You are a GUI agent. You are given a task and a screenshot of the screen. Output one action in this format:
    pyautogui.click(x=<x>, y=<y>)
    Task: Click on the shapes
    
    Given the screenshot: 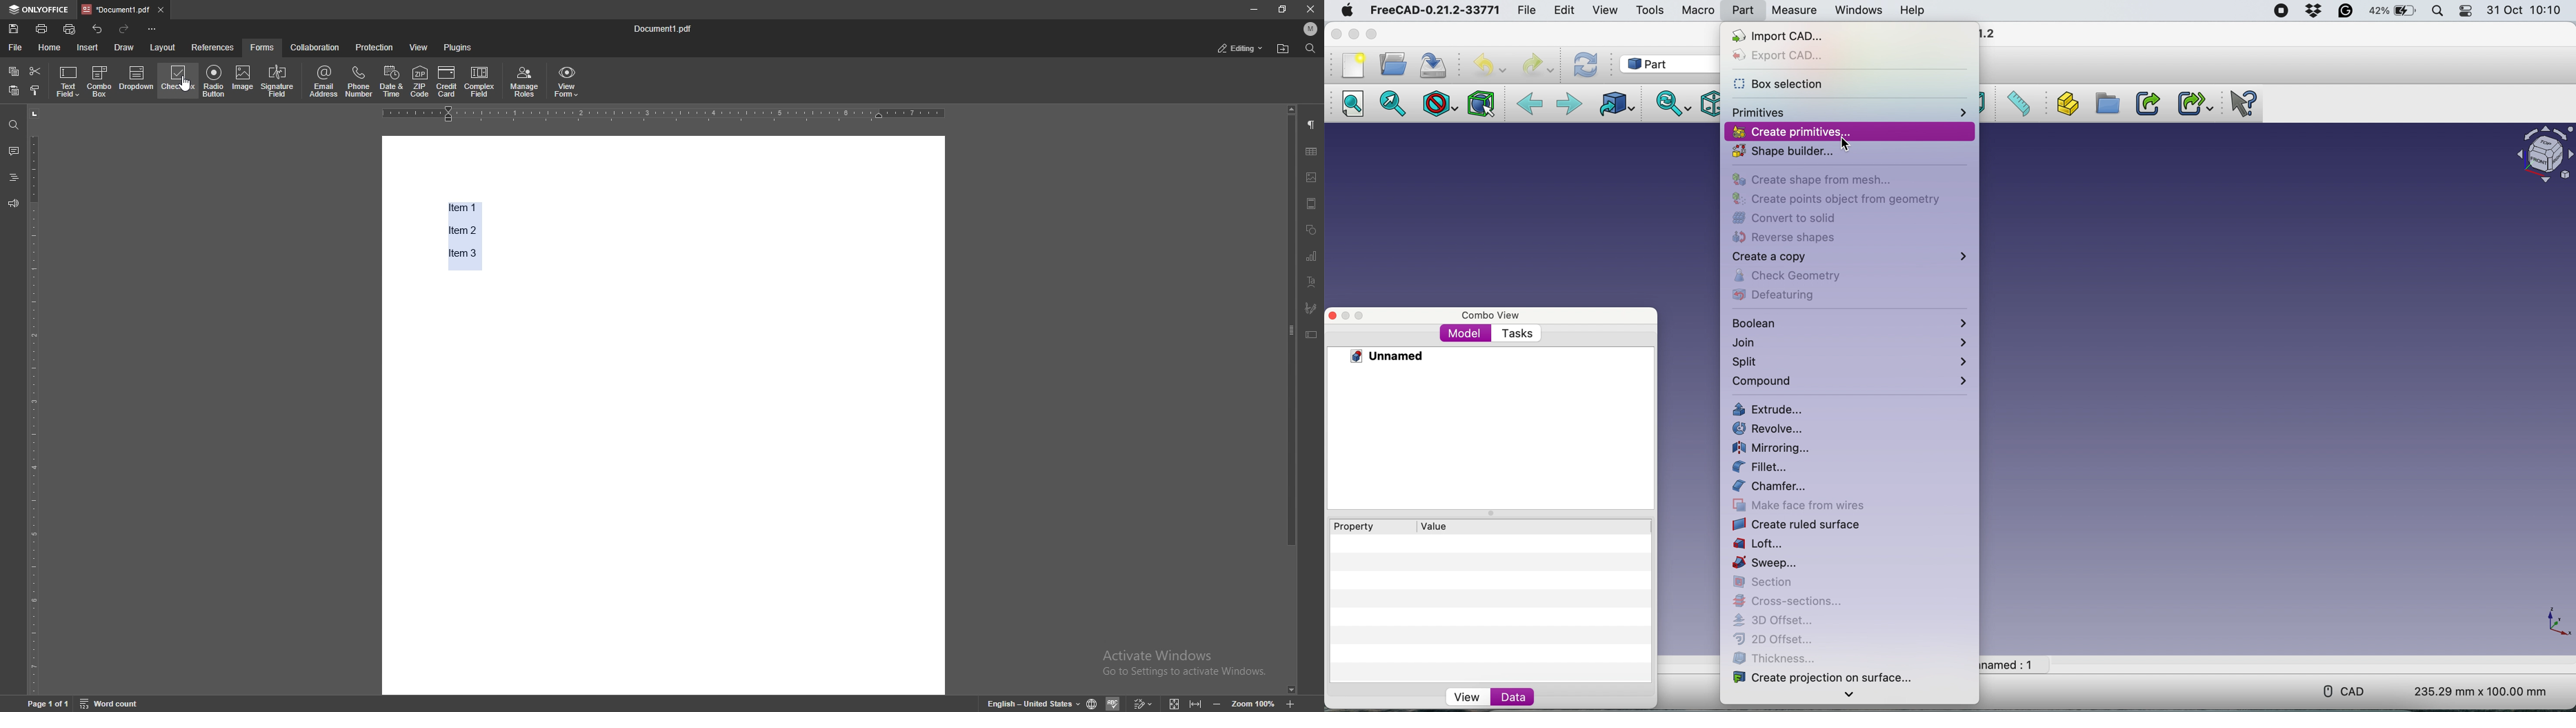 What is the action you would take?
    pyautogui.click(x=1312, y=230)
    